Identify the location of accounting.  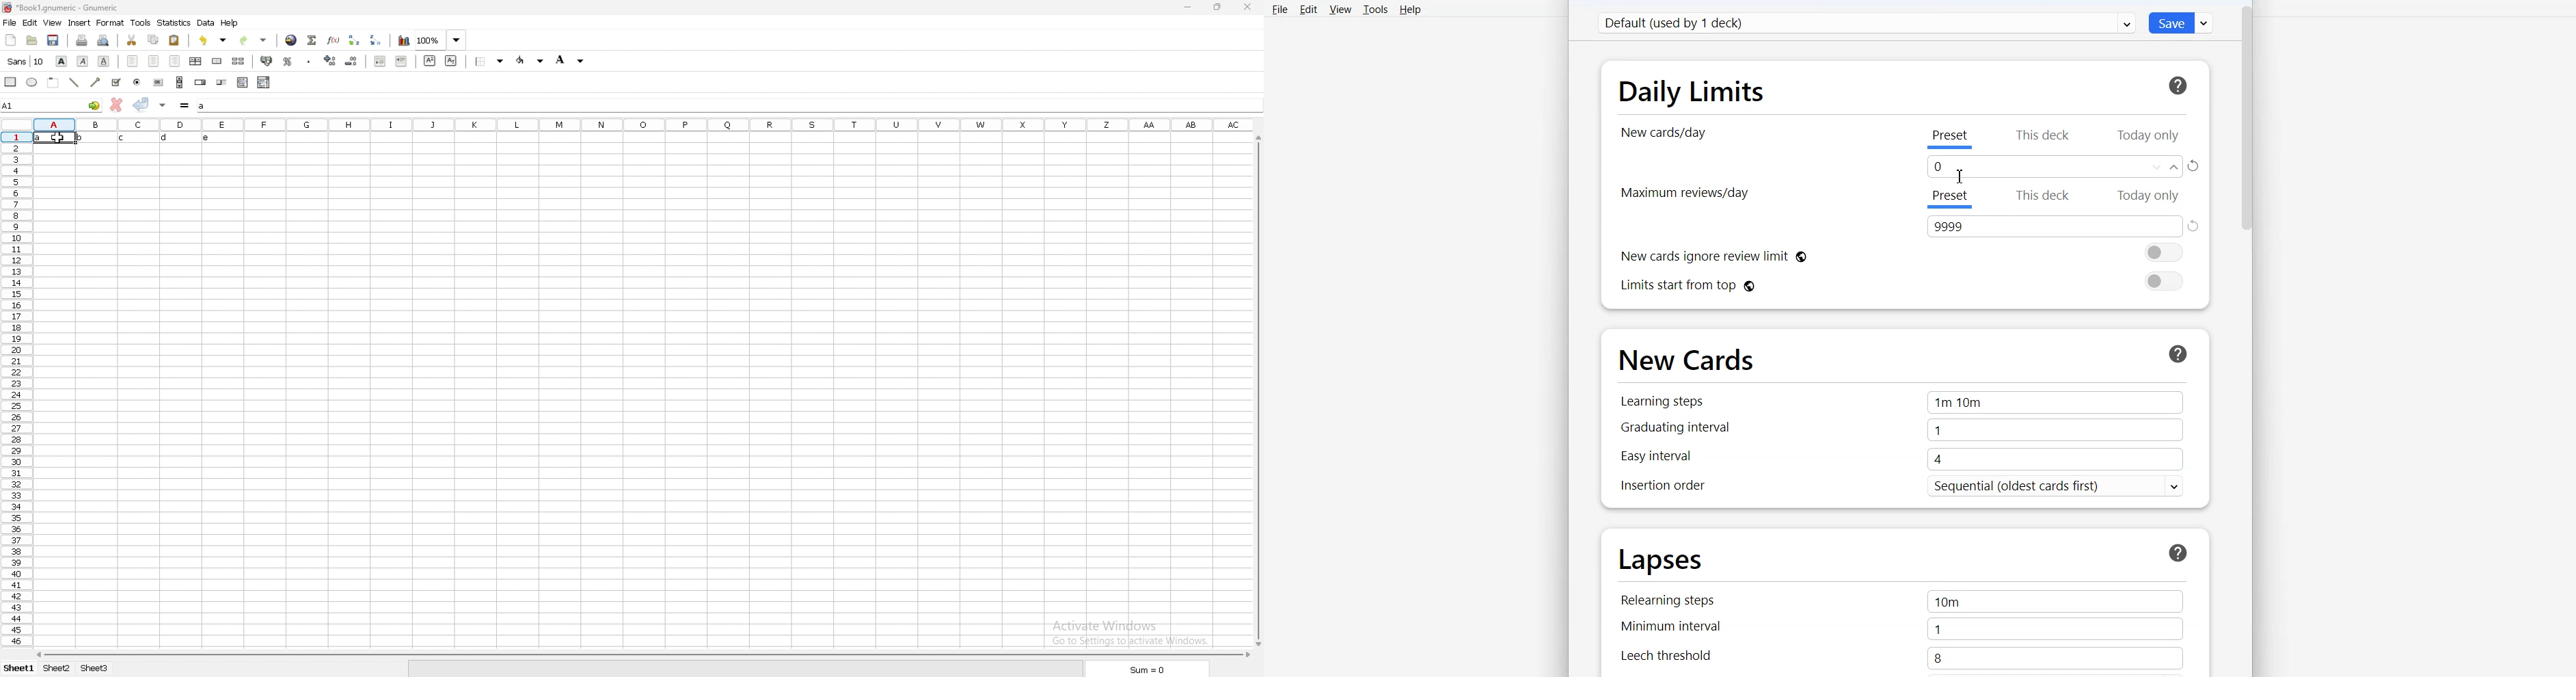
(267, 61).